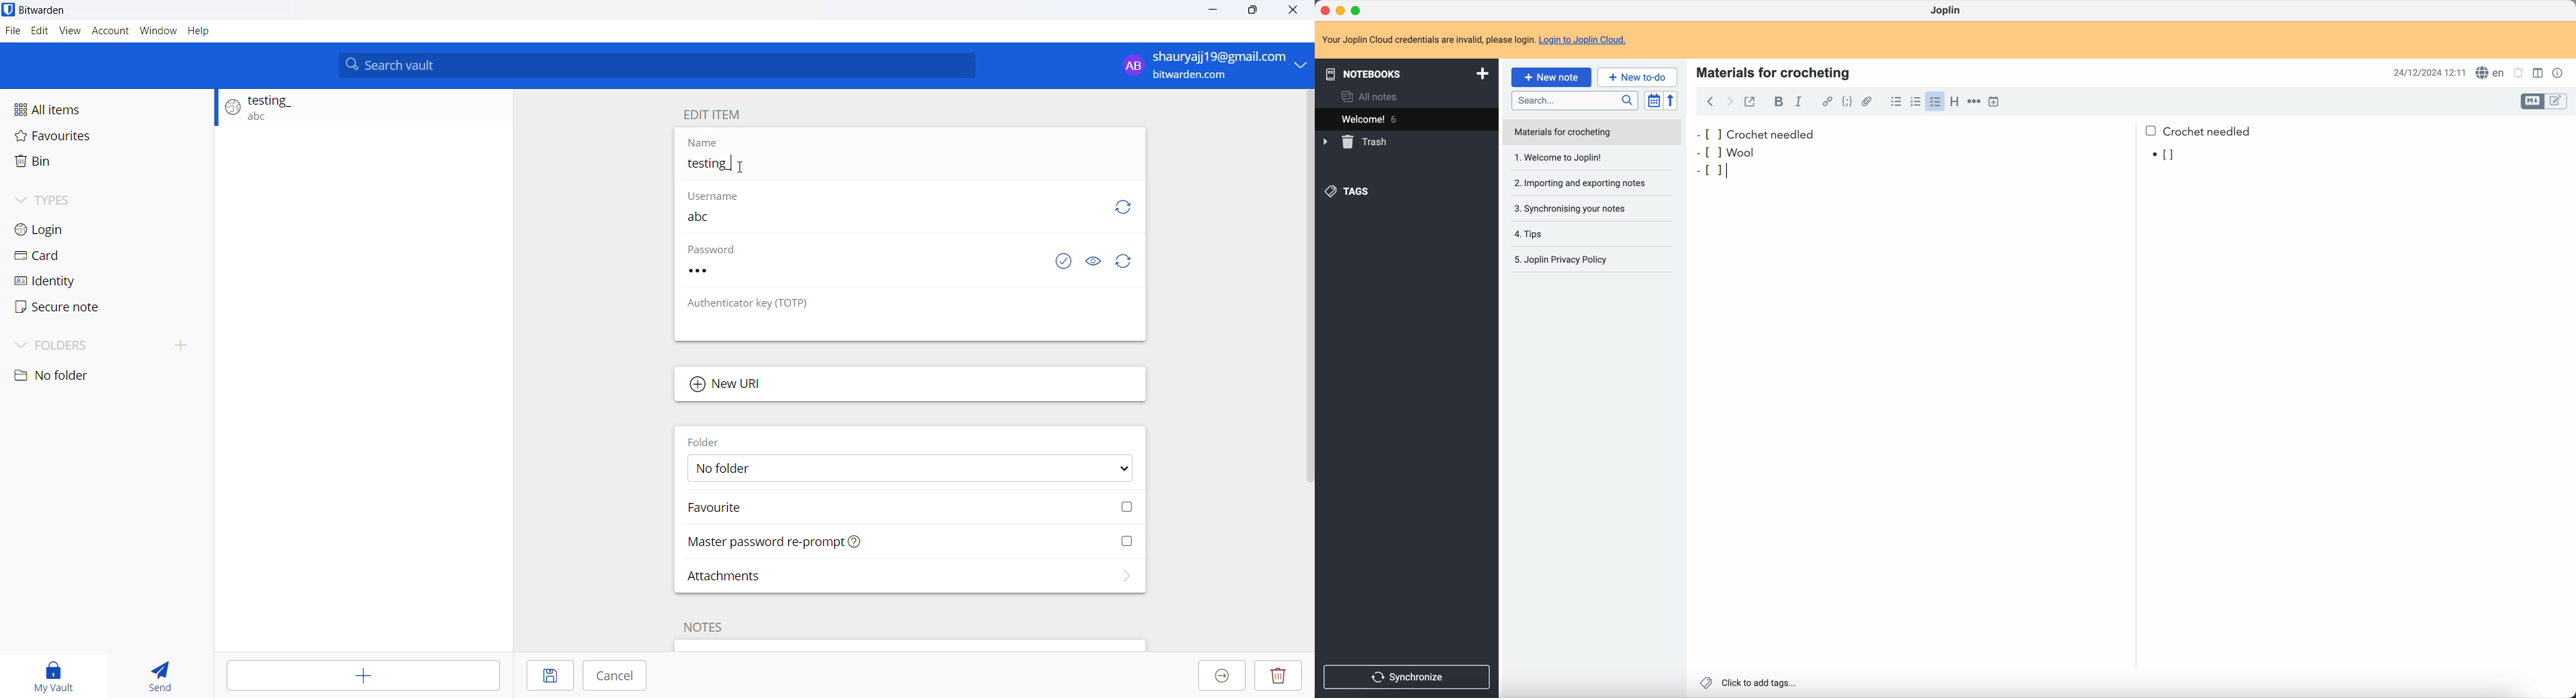 This screenshot has height=700, width=2576. Describe the element at coordinates (1222, 676) in the screenshot. I see `Move to organization` at that location.